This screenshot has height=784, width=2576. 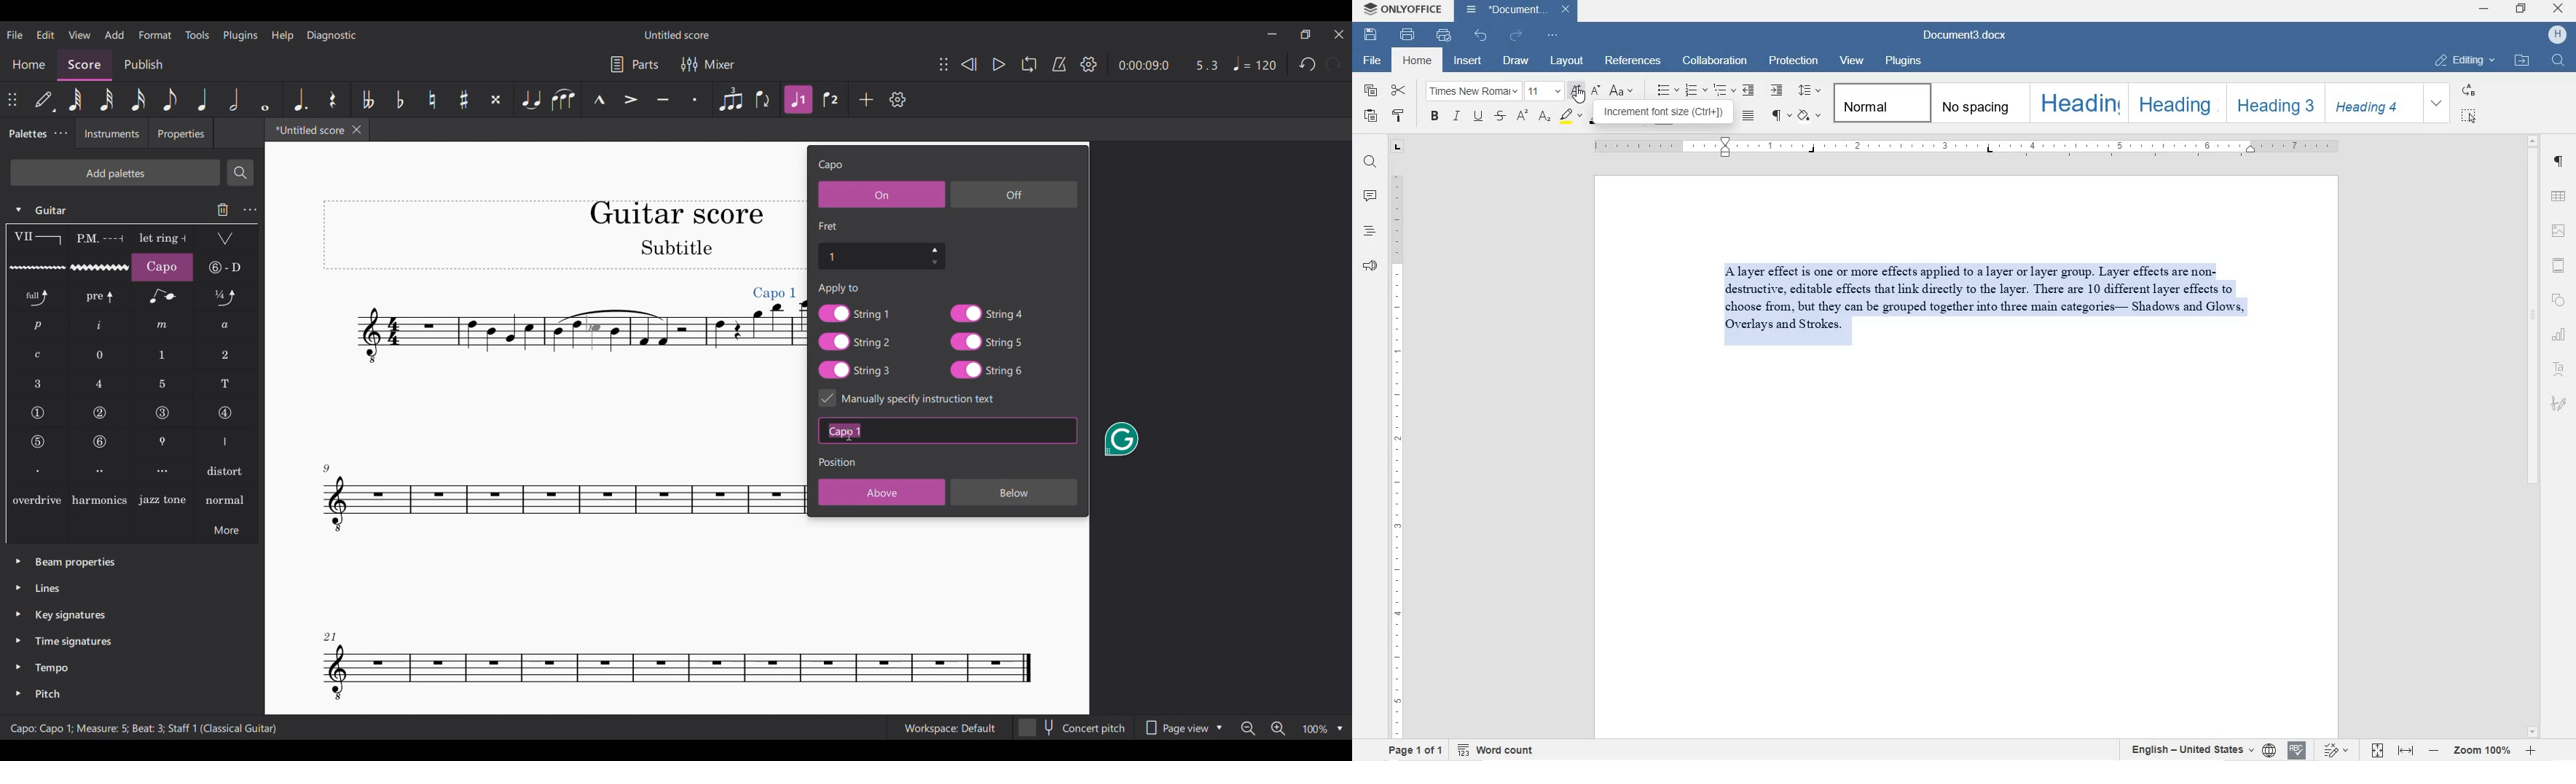 I want to click on Capo added, so click(x=775, y=293).